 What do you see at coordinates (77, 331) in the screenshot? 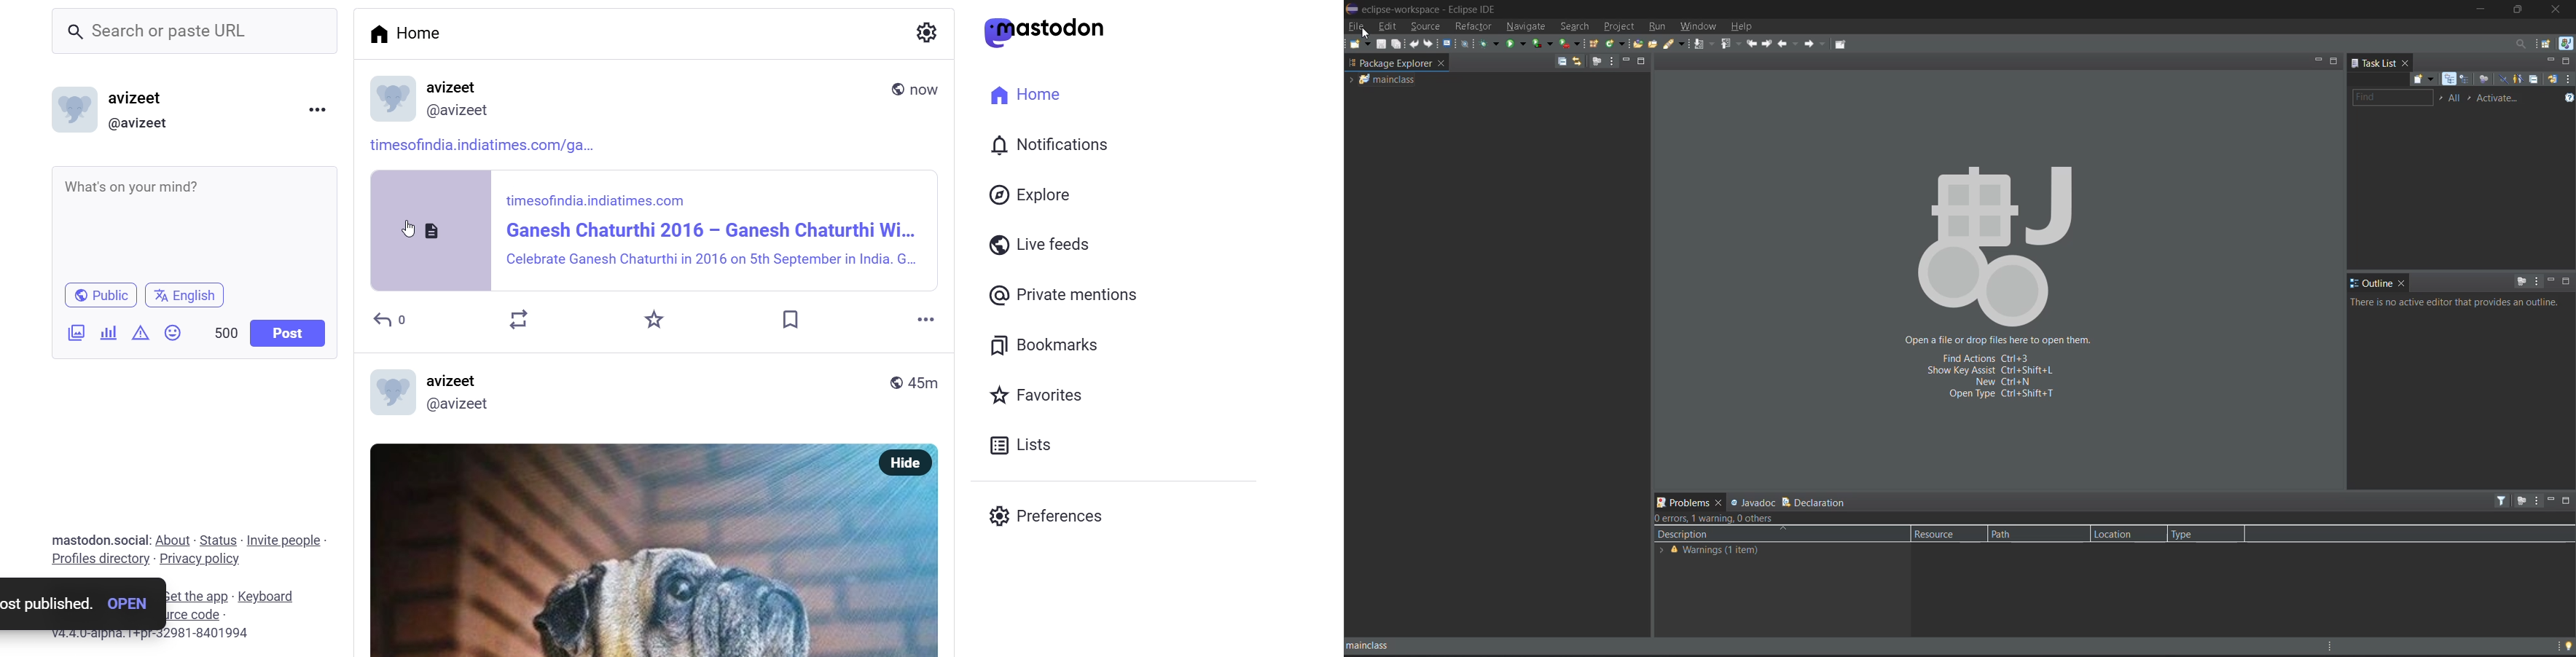
I see `image/video` at bounding box center [77, 331].